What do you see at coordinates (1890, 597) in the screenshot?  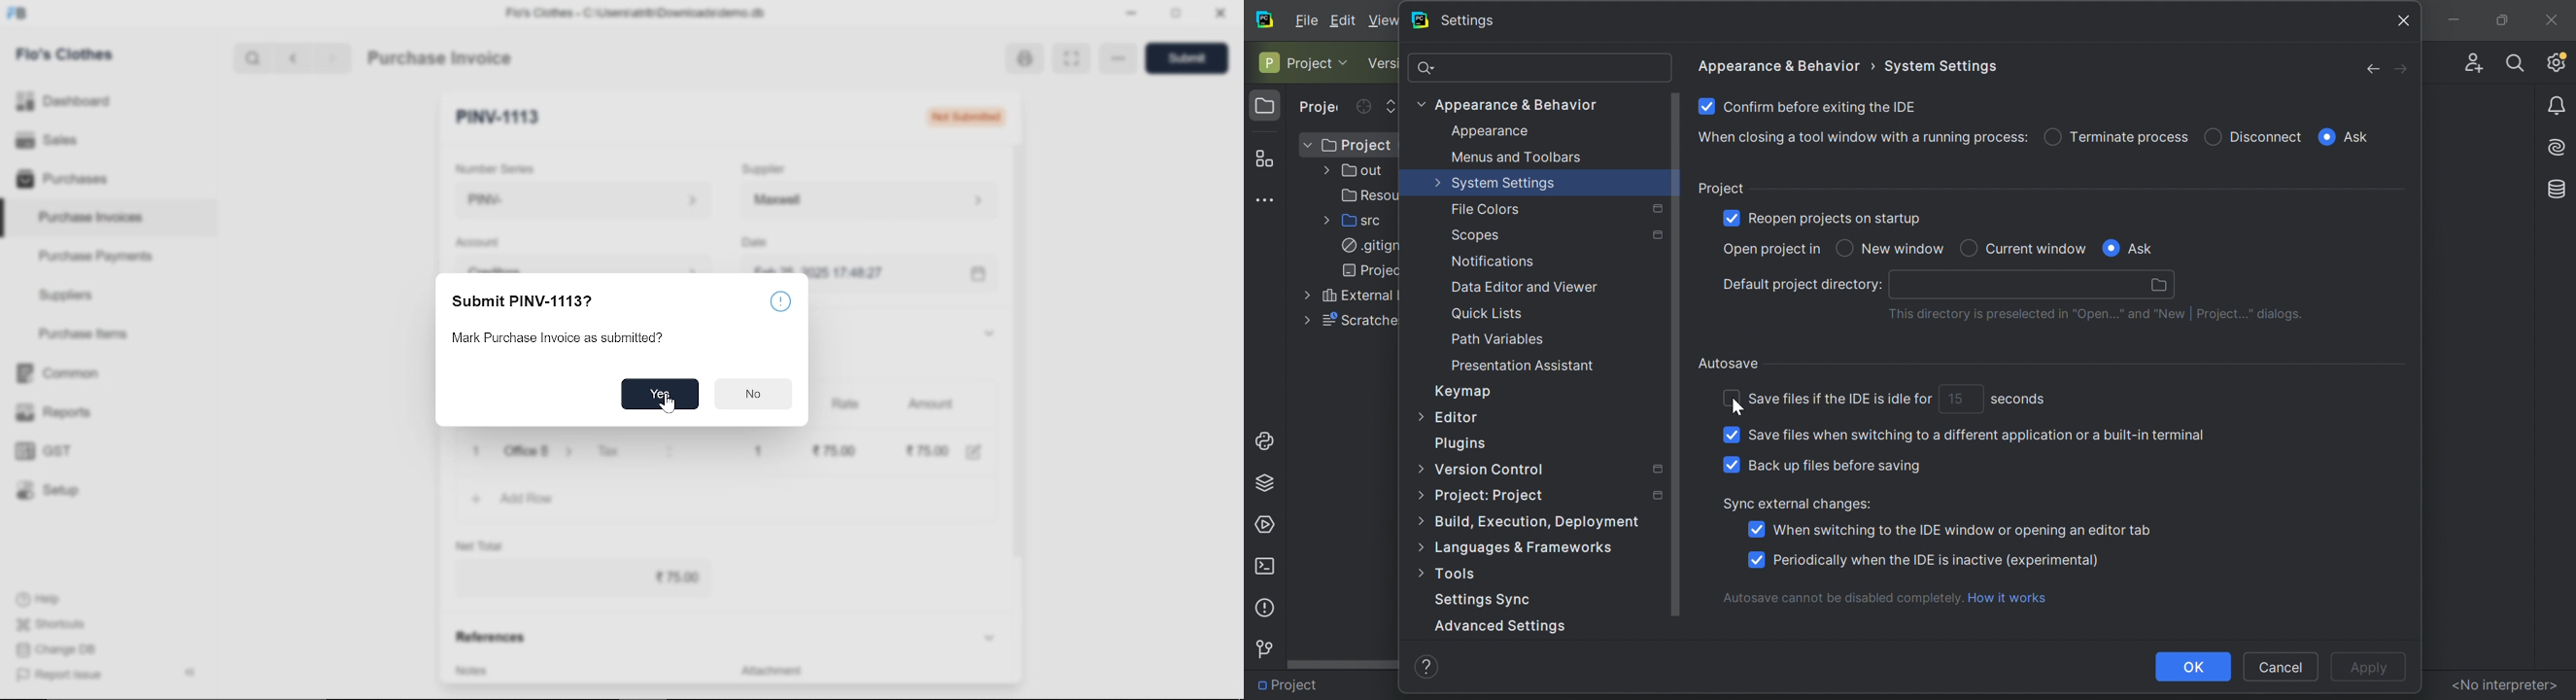 I see `Autosave cannot be disabled completely. How it works.` at bounding box center [1890, 597].